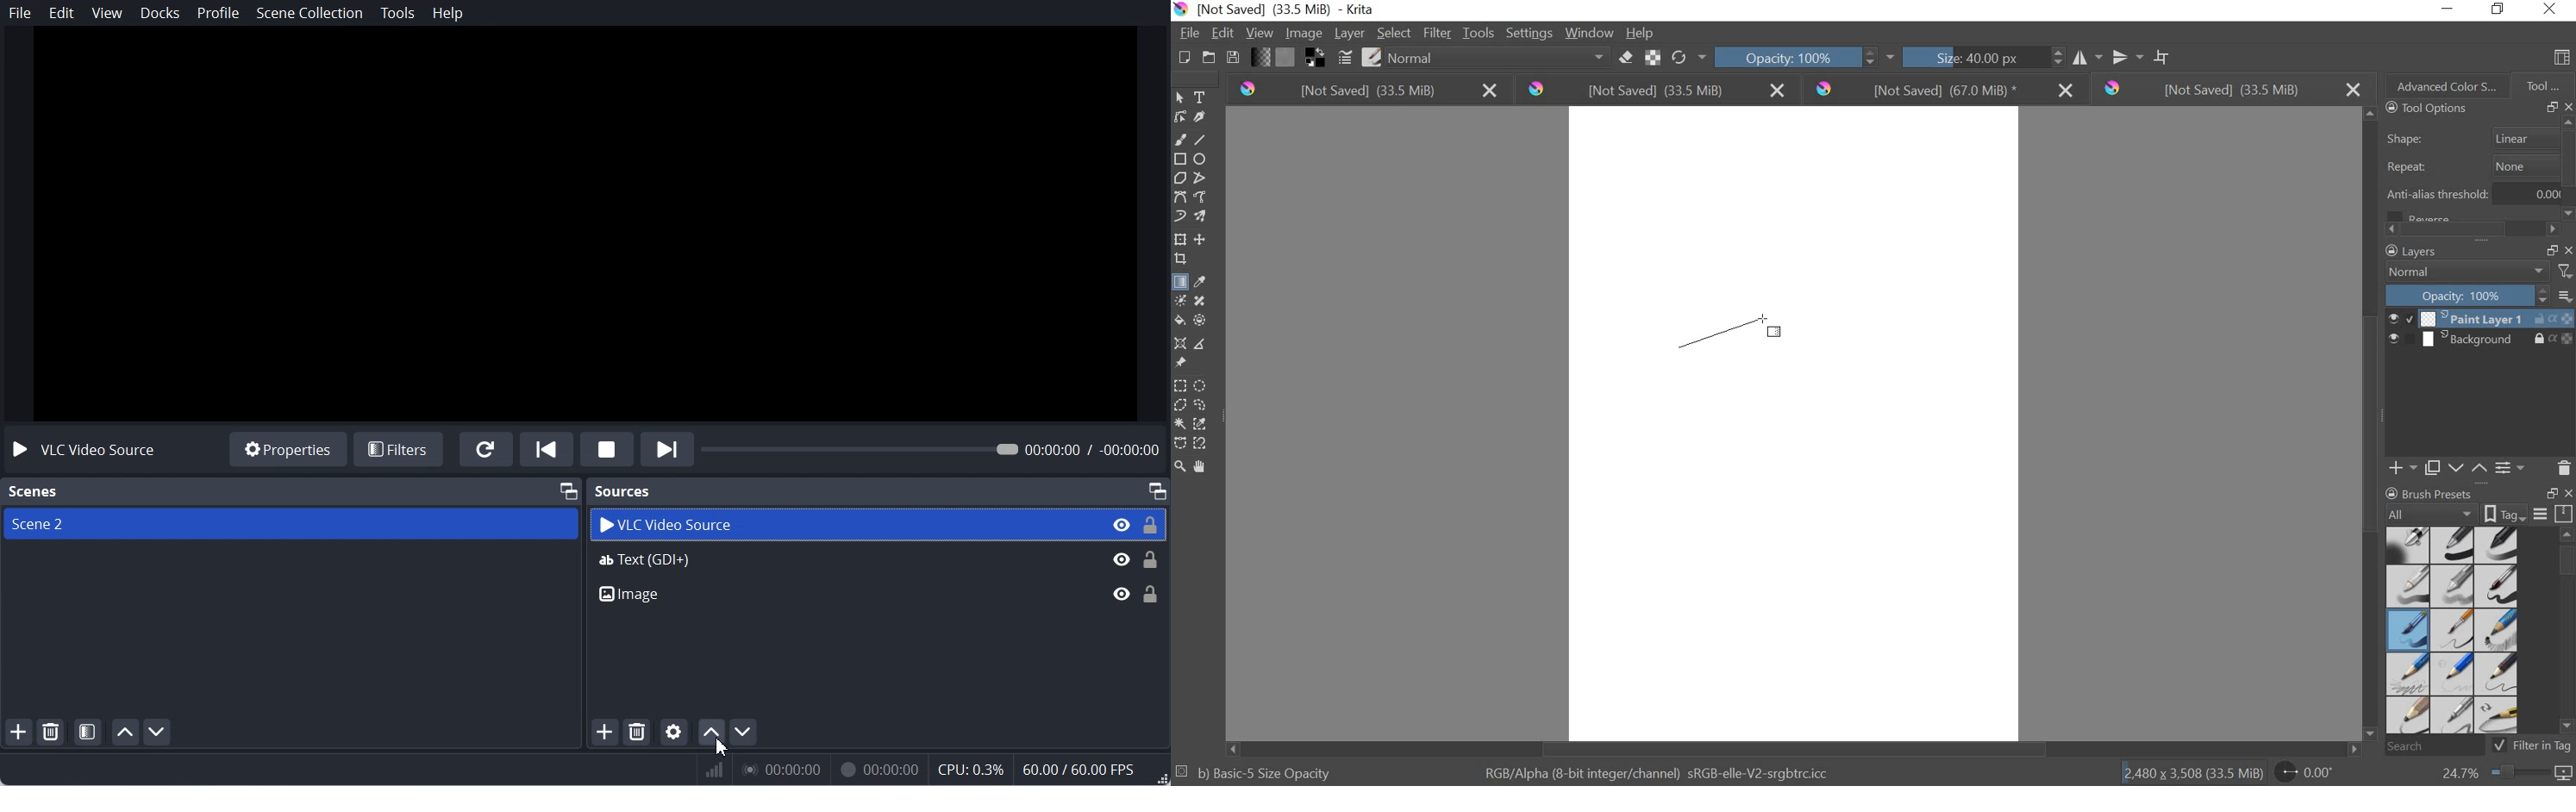 The height and width of the screenshot is (812, 2576). What do you see at coordinates (2502, 775) in the screenshot?
I see `ZOOM FACTOR` at bounding box center [2502, 775].